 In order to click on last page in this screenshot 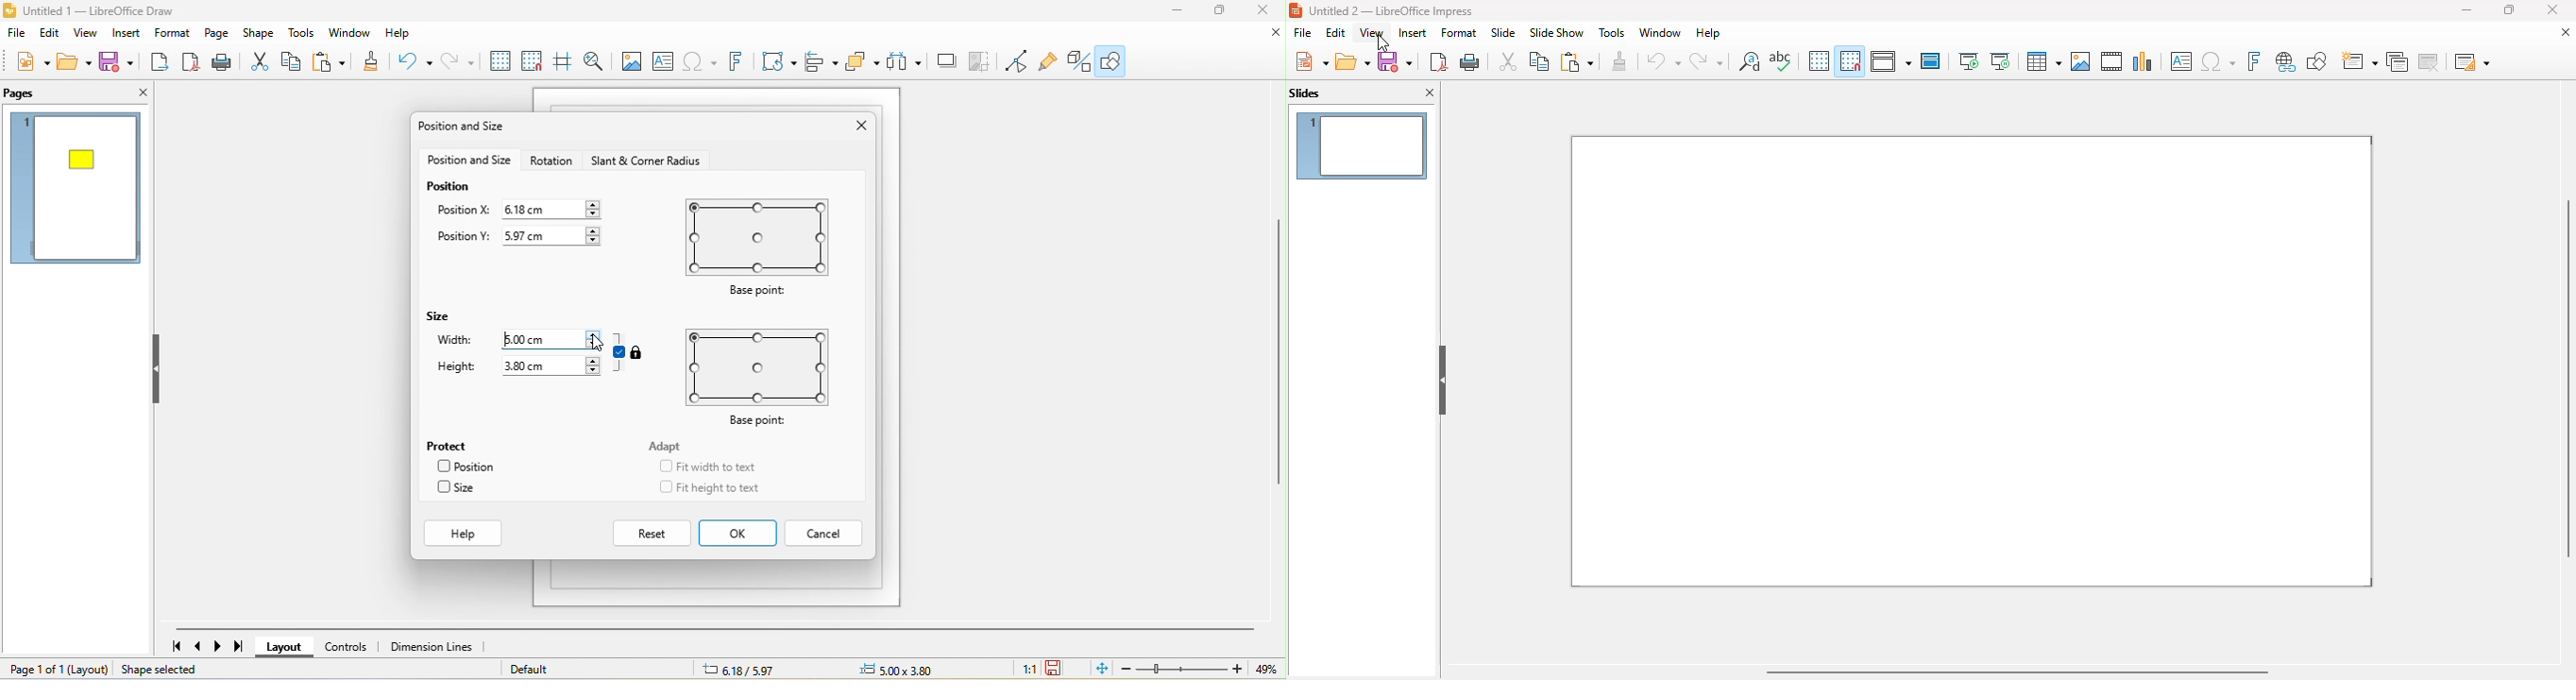, I will do `click(243, 647)`.